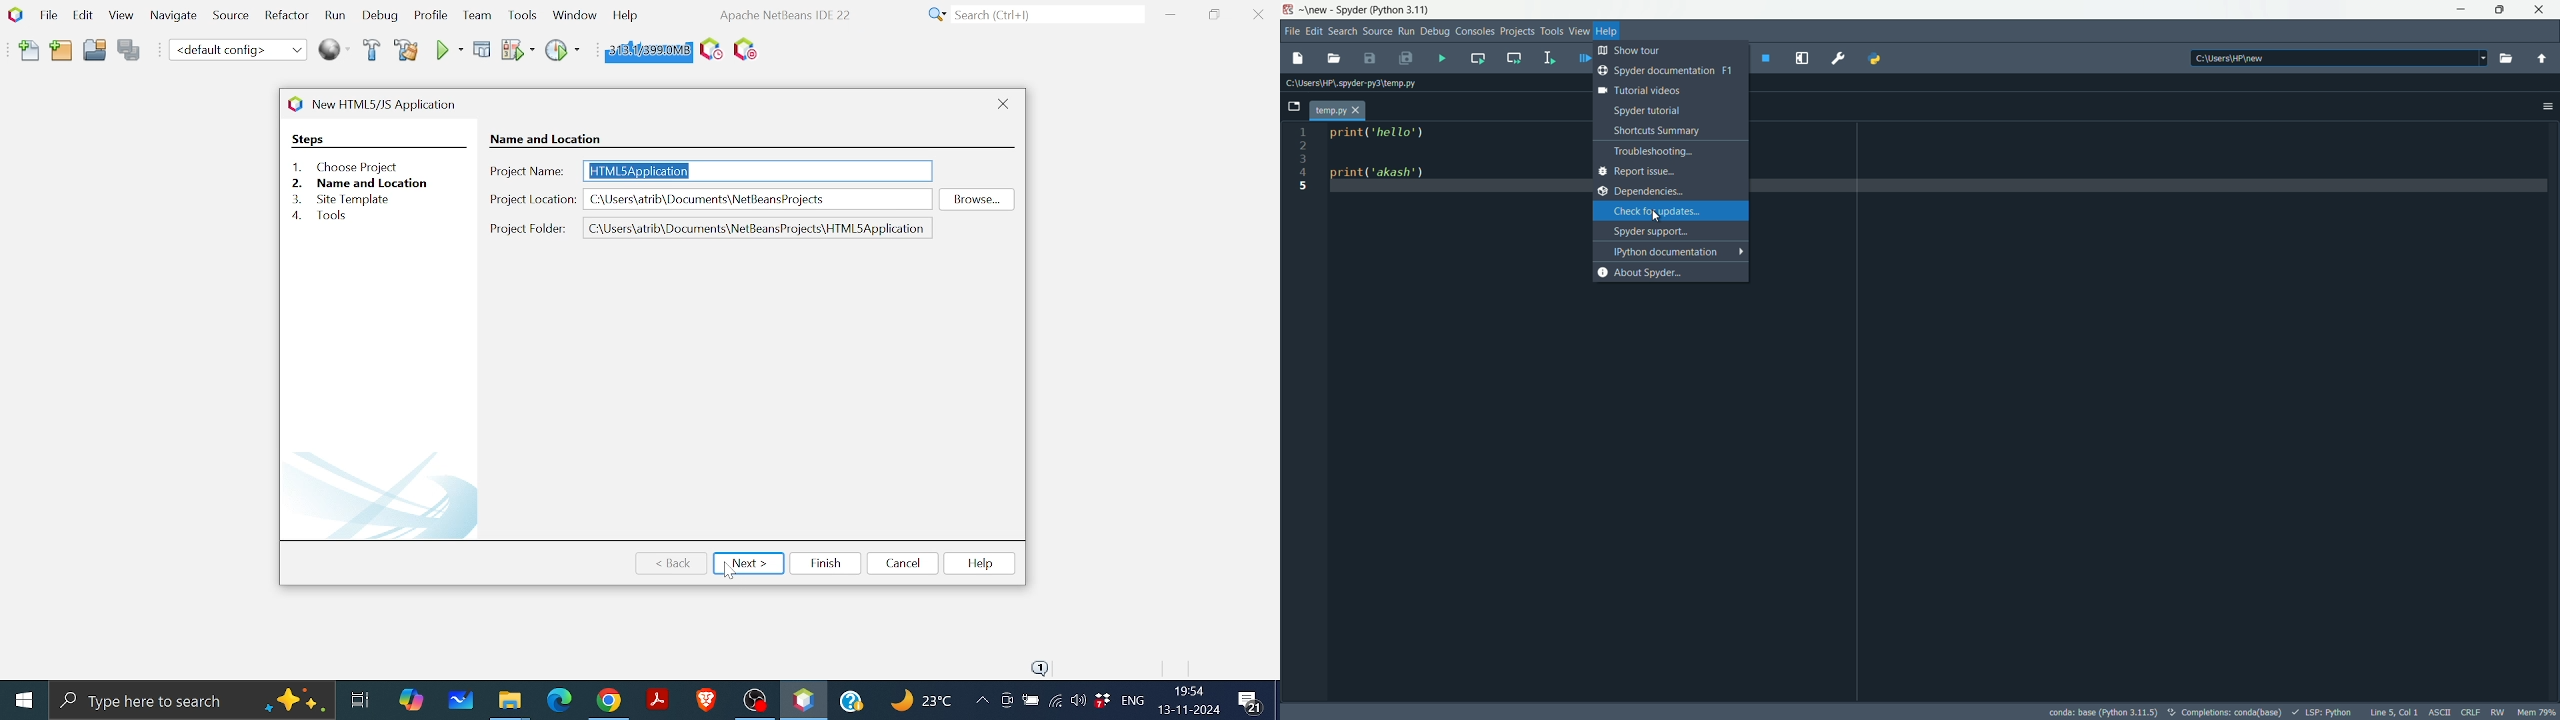  I want to click on debug file, so click(1582, 58).